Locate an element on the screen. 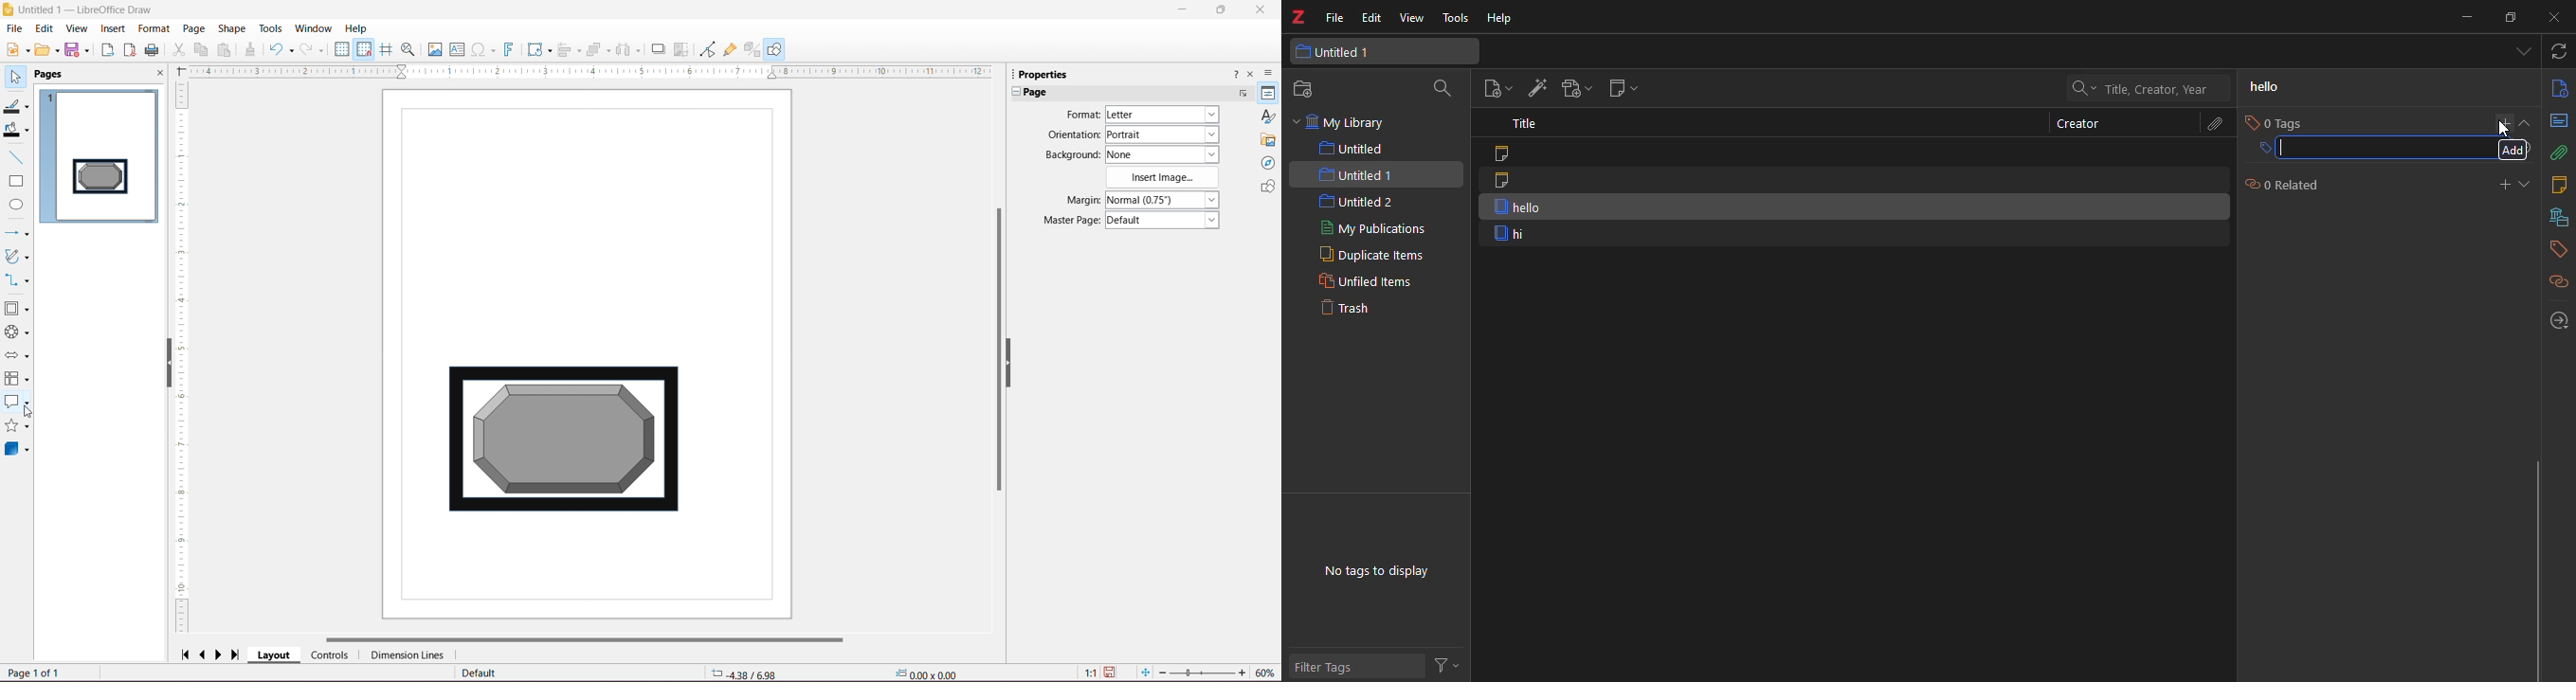 The height and width of the screenshot is (700, 2576). creator is located at coordinates (2072, 123).